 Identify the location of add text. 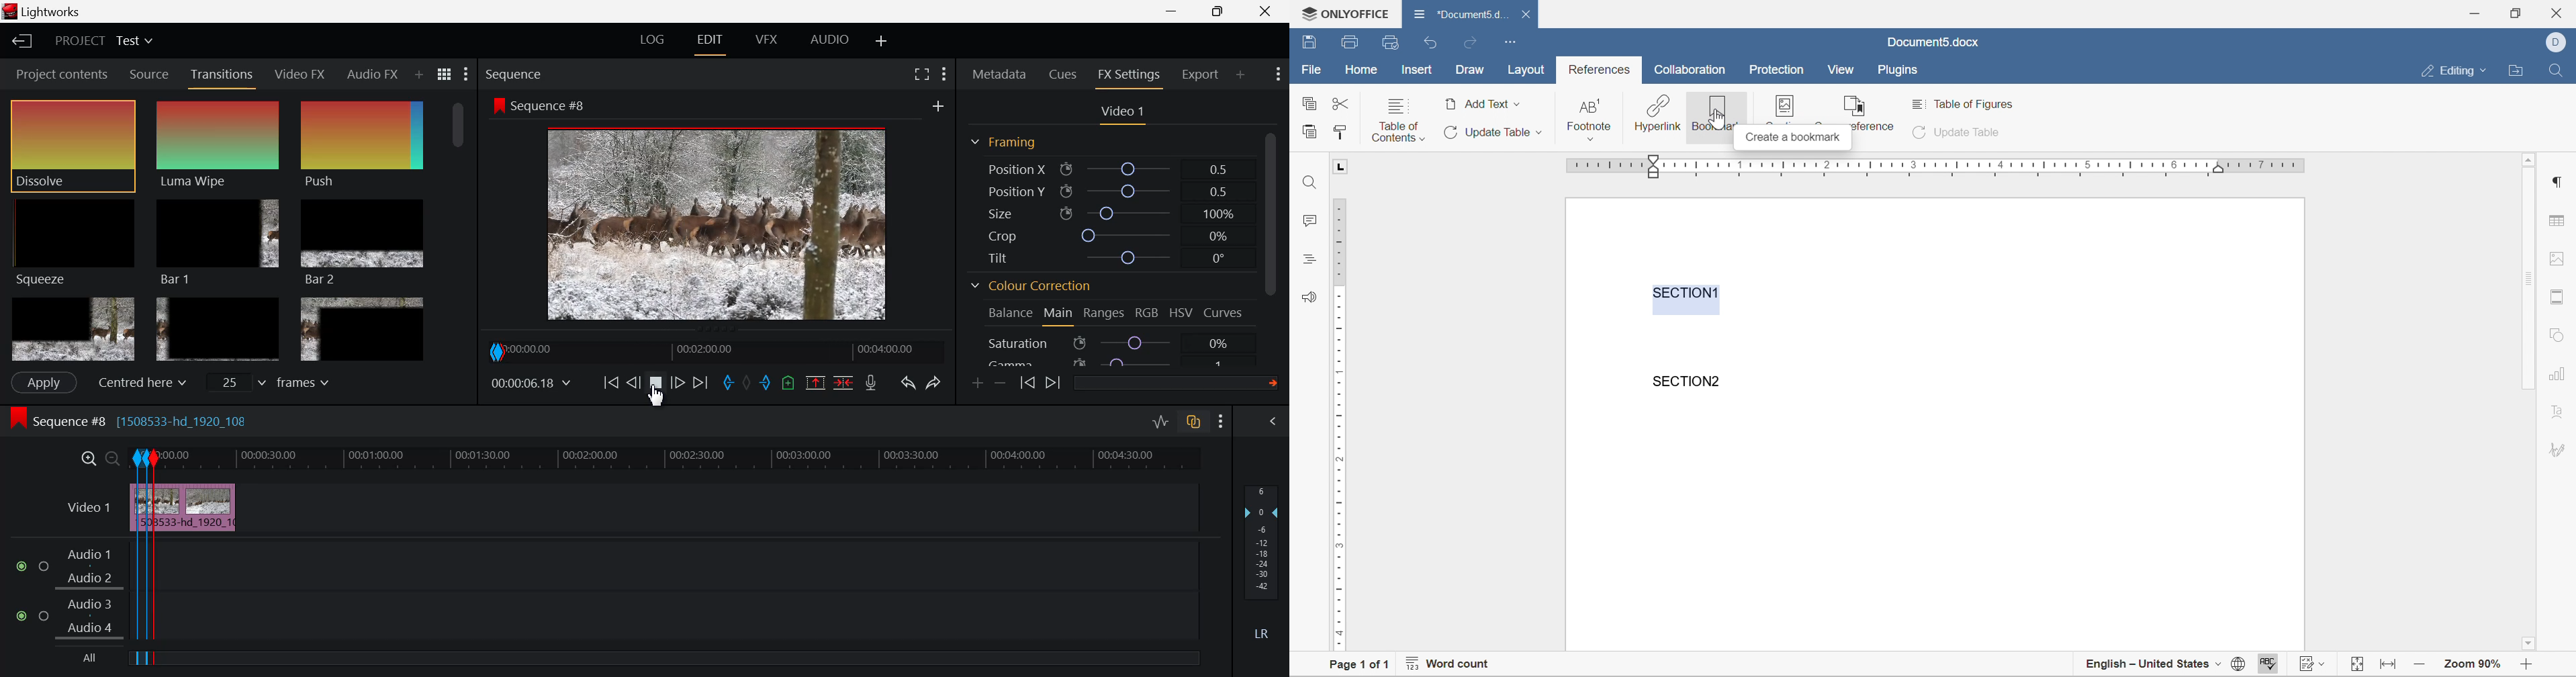
(1483, 104).